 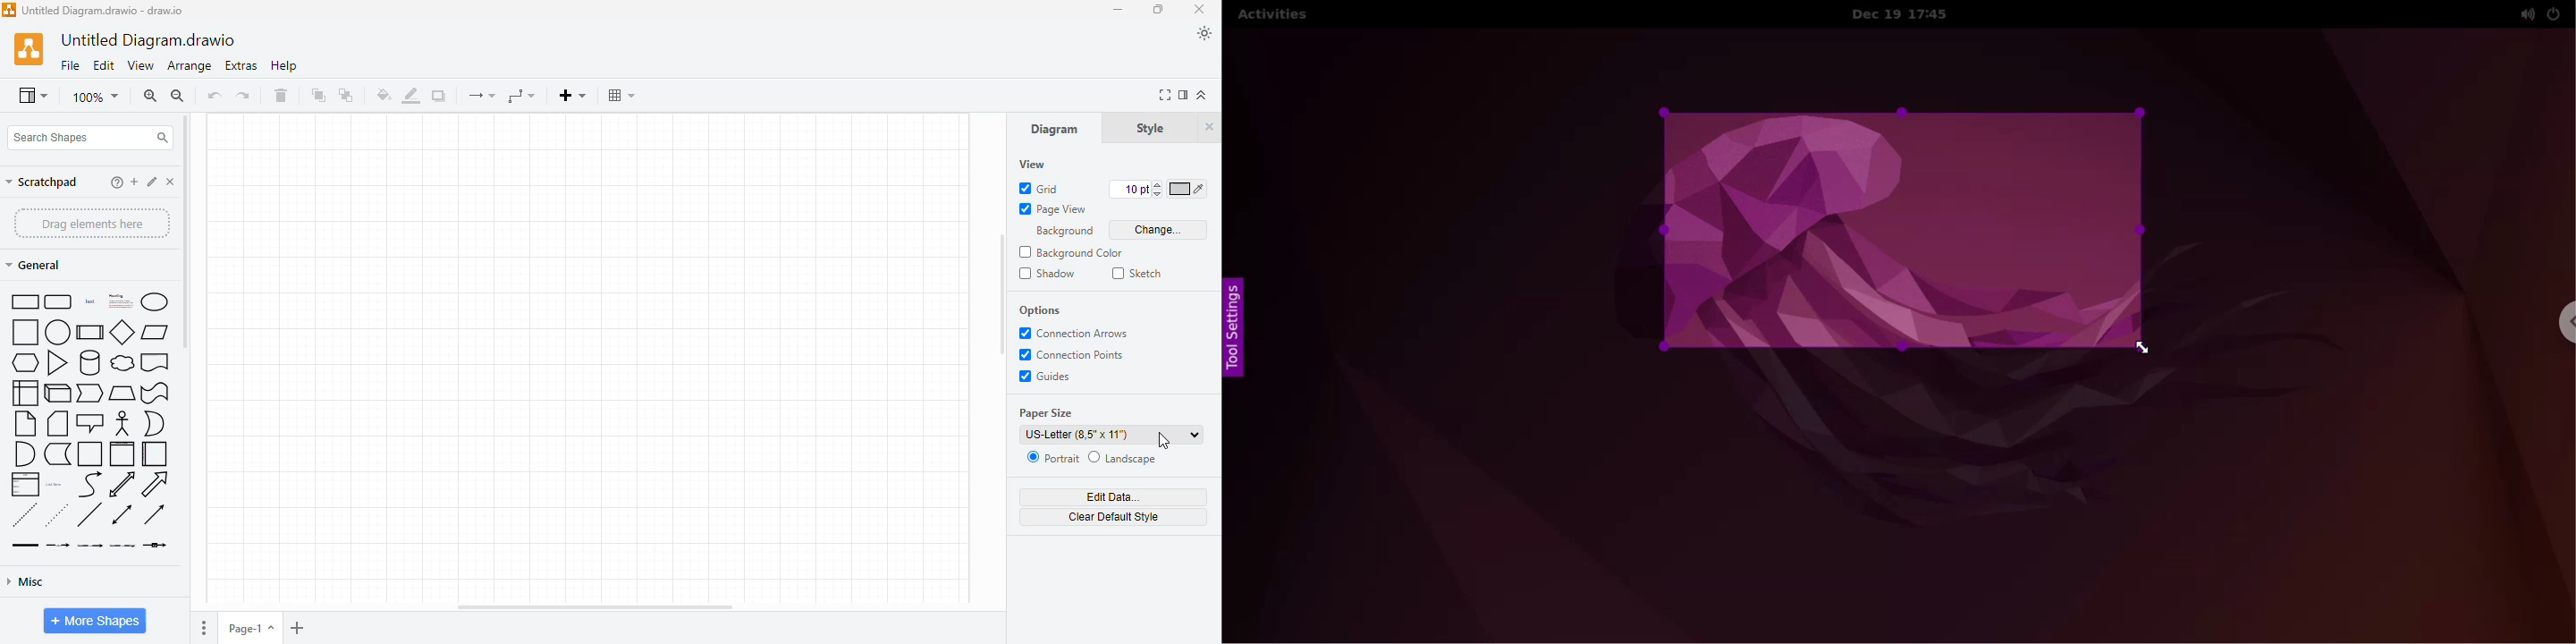 I want to click on connector with label, so click(x=57, y=546).